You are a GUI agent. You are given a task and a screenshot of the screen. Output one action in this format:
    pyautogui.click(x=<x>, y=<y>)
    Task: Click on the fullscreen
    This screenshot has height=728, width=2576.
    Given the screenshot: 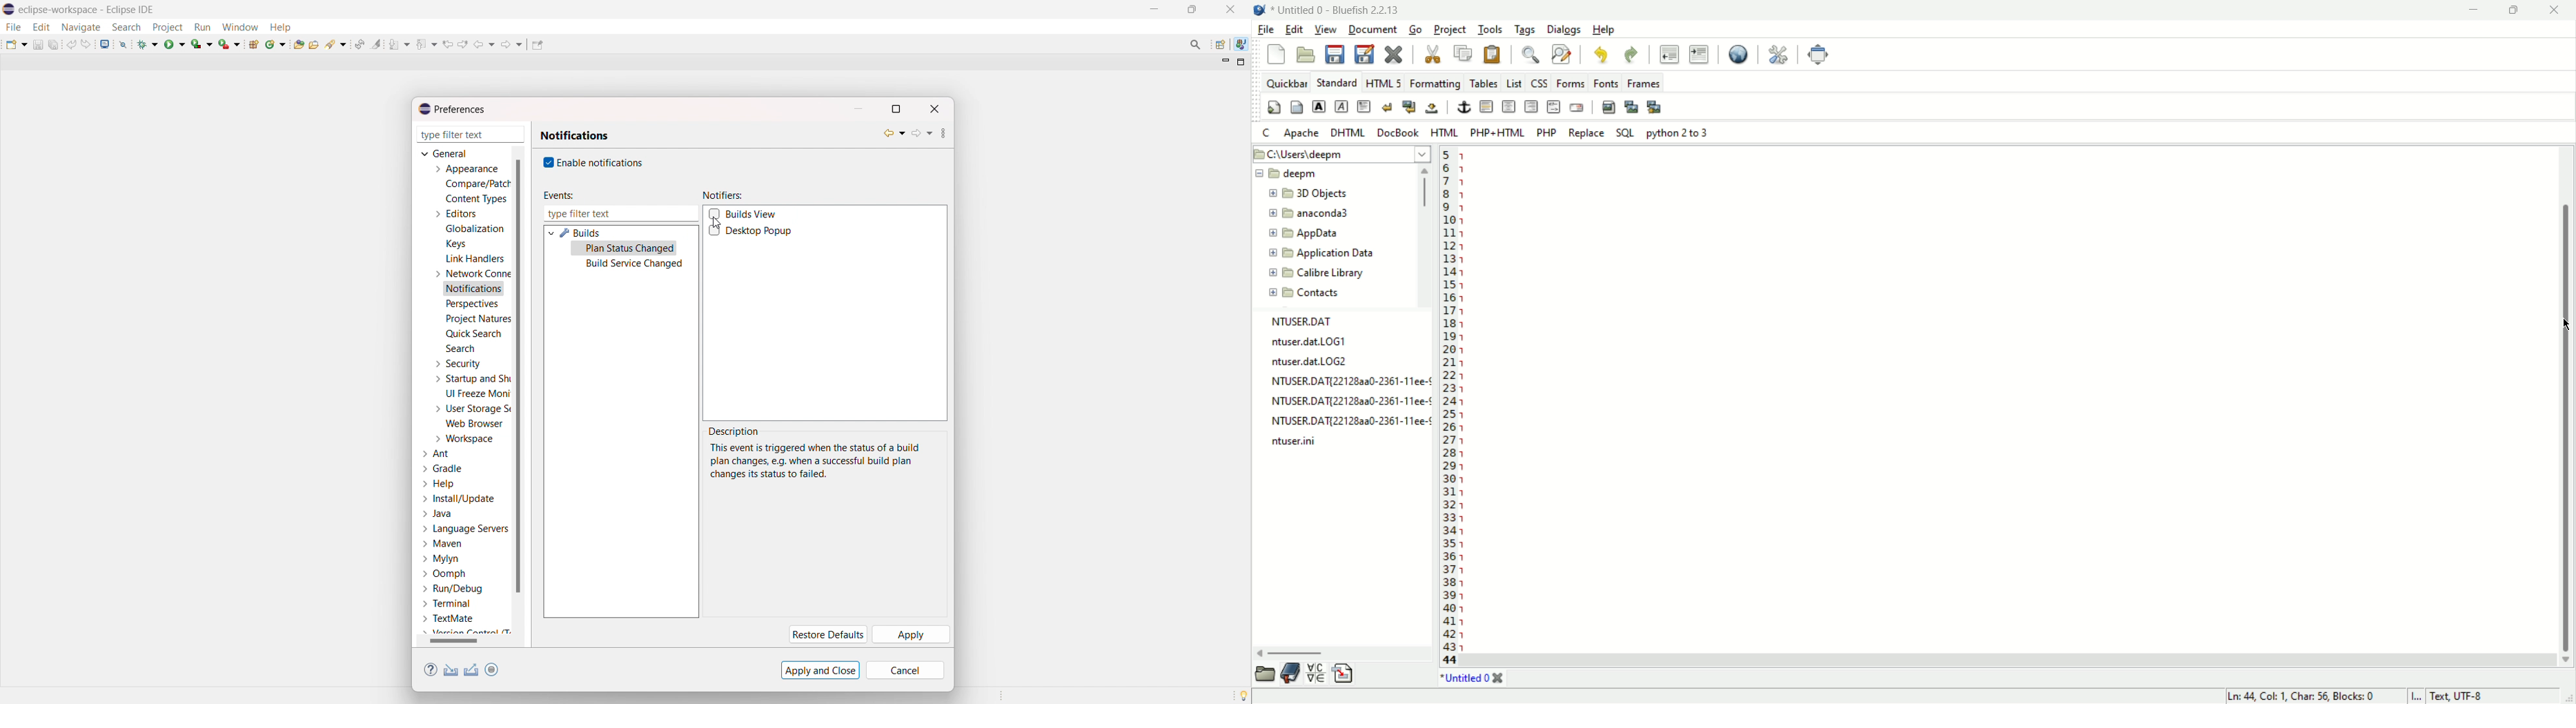 What is the action you would take?
    pyautogui.click(x=1820, y=55)
    